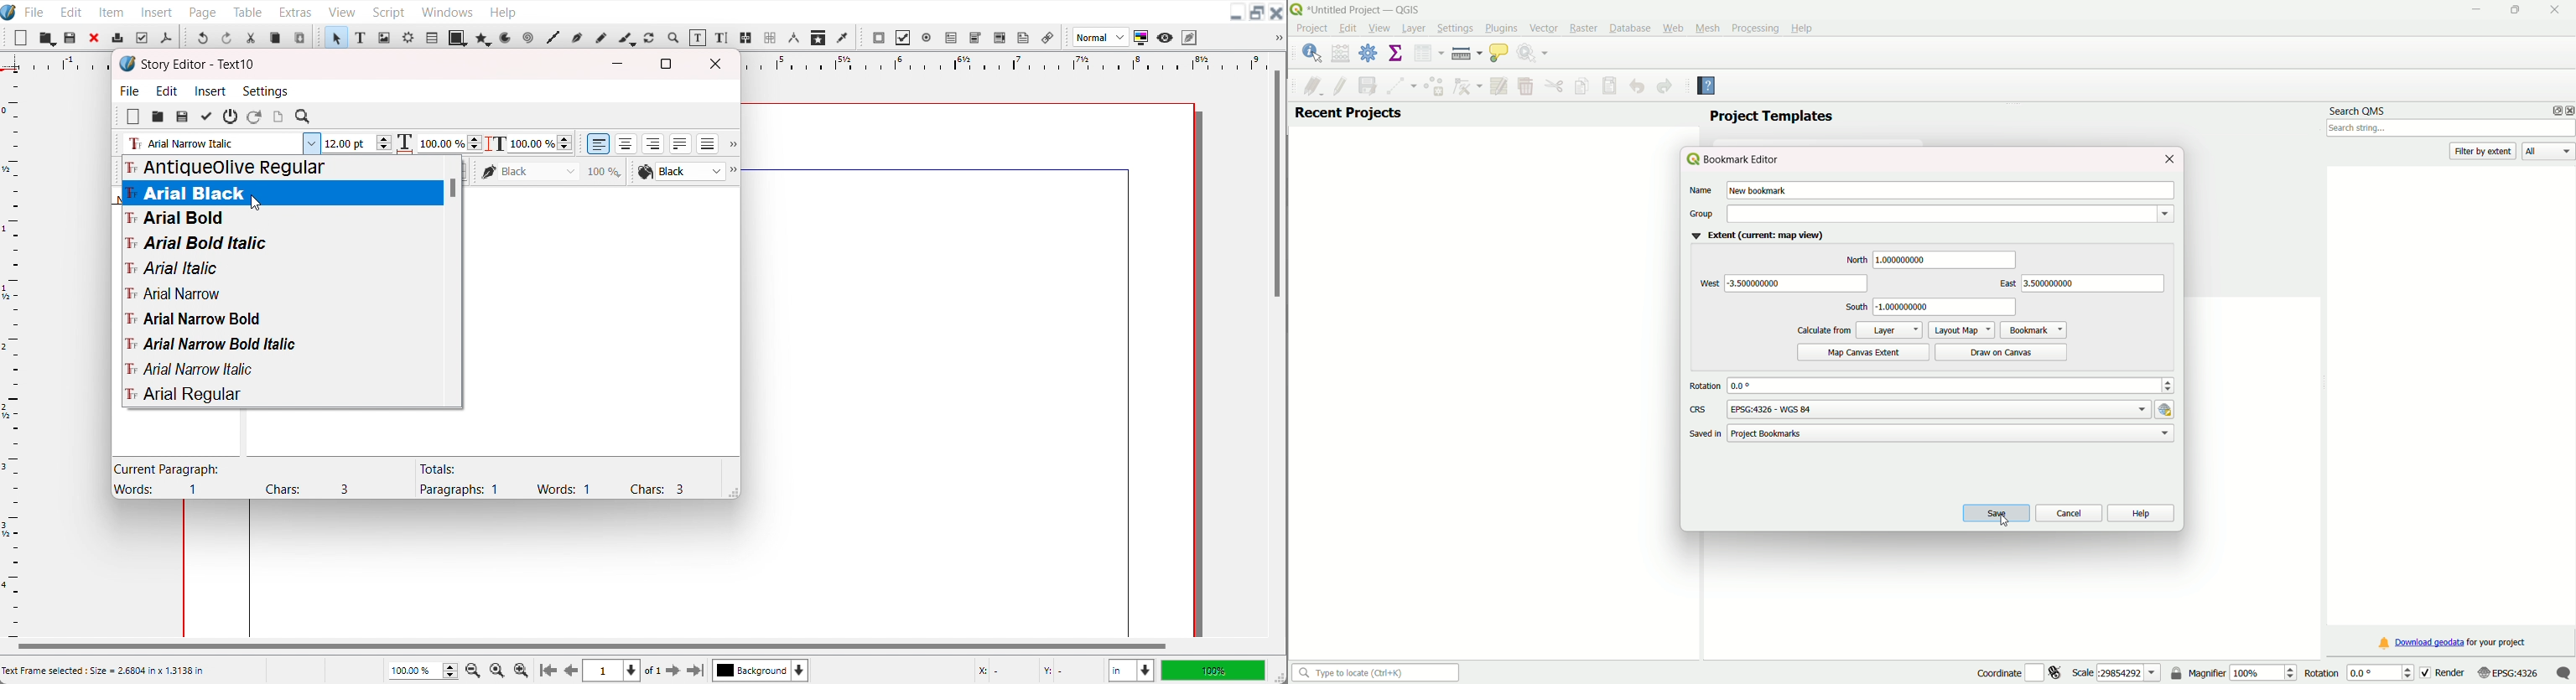 The width and height of the screenshot is (2576, 700). What do you see at coordinates (618, 64) in the screenshot?
I see `Minimize` at bounding box center [618, 64].